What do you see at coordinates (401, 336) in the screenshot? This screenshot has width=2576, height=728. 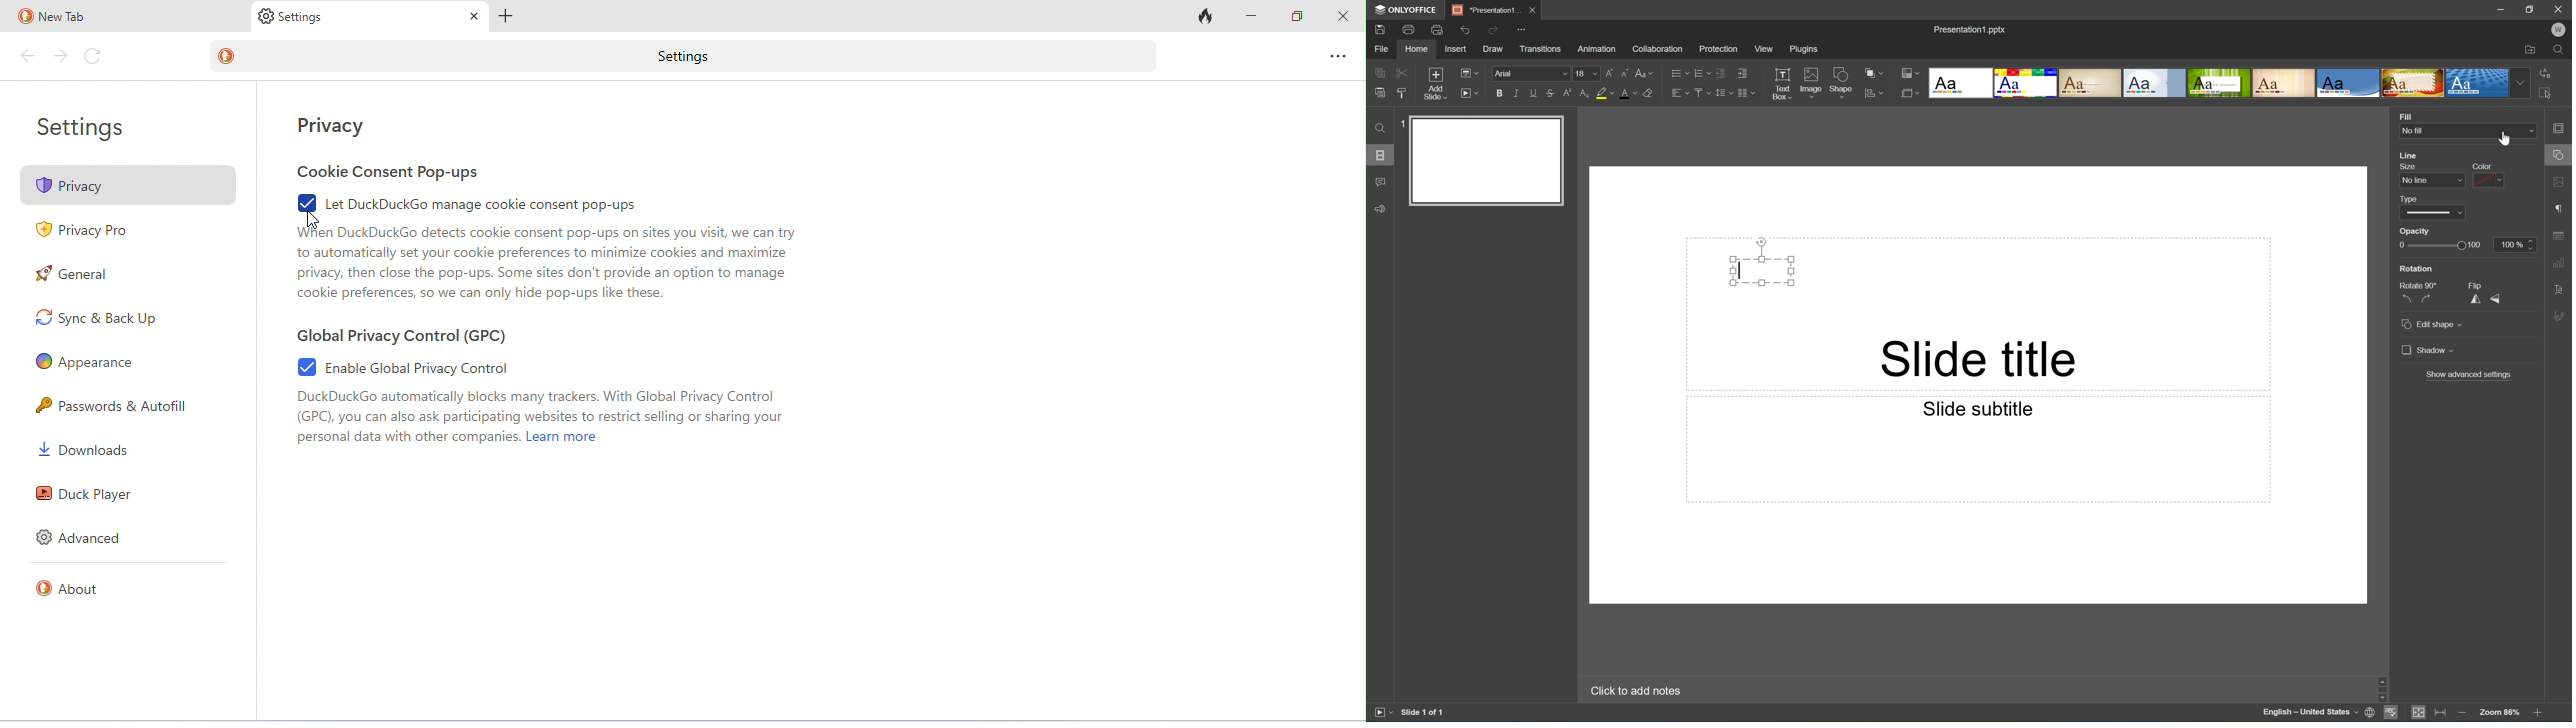 I see `global privacy control (GPC)` at bounding box center [401, 336].